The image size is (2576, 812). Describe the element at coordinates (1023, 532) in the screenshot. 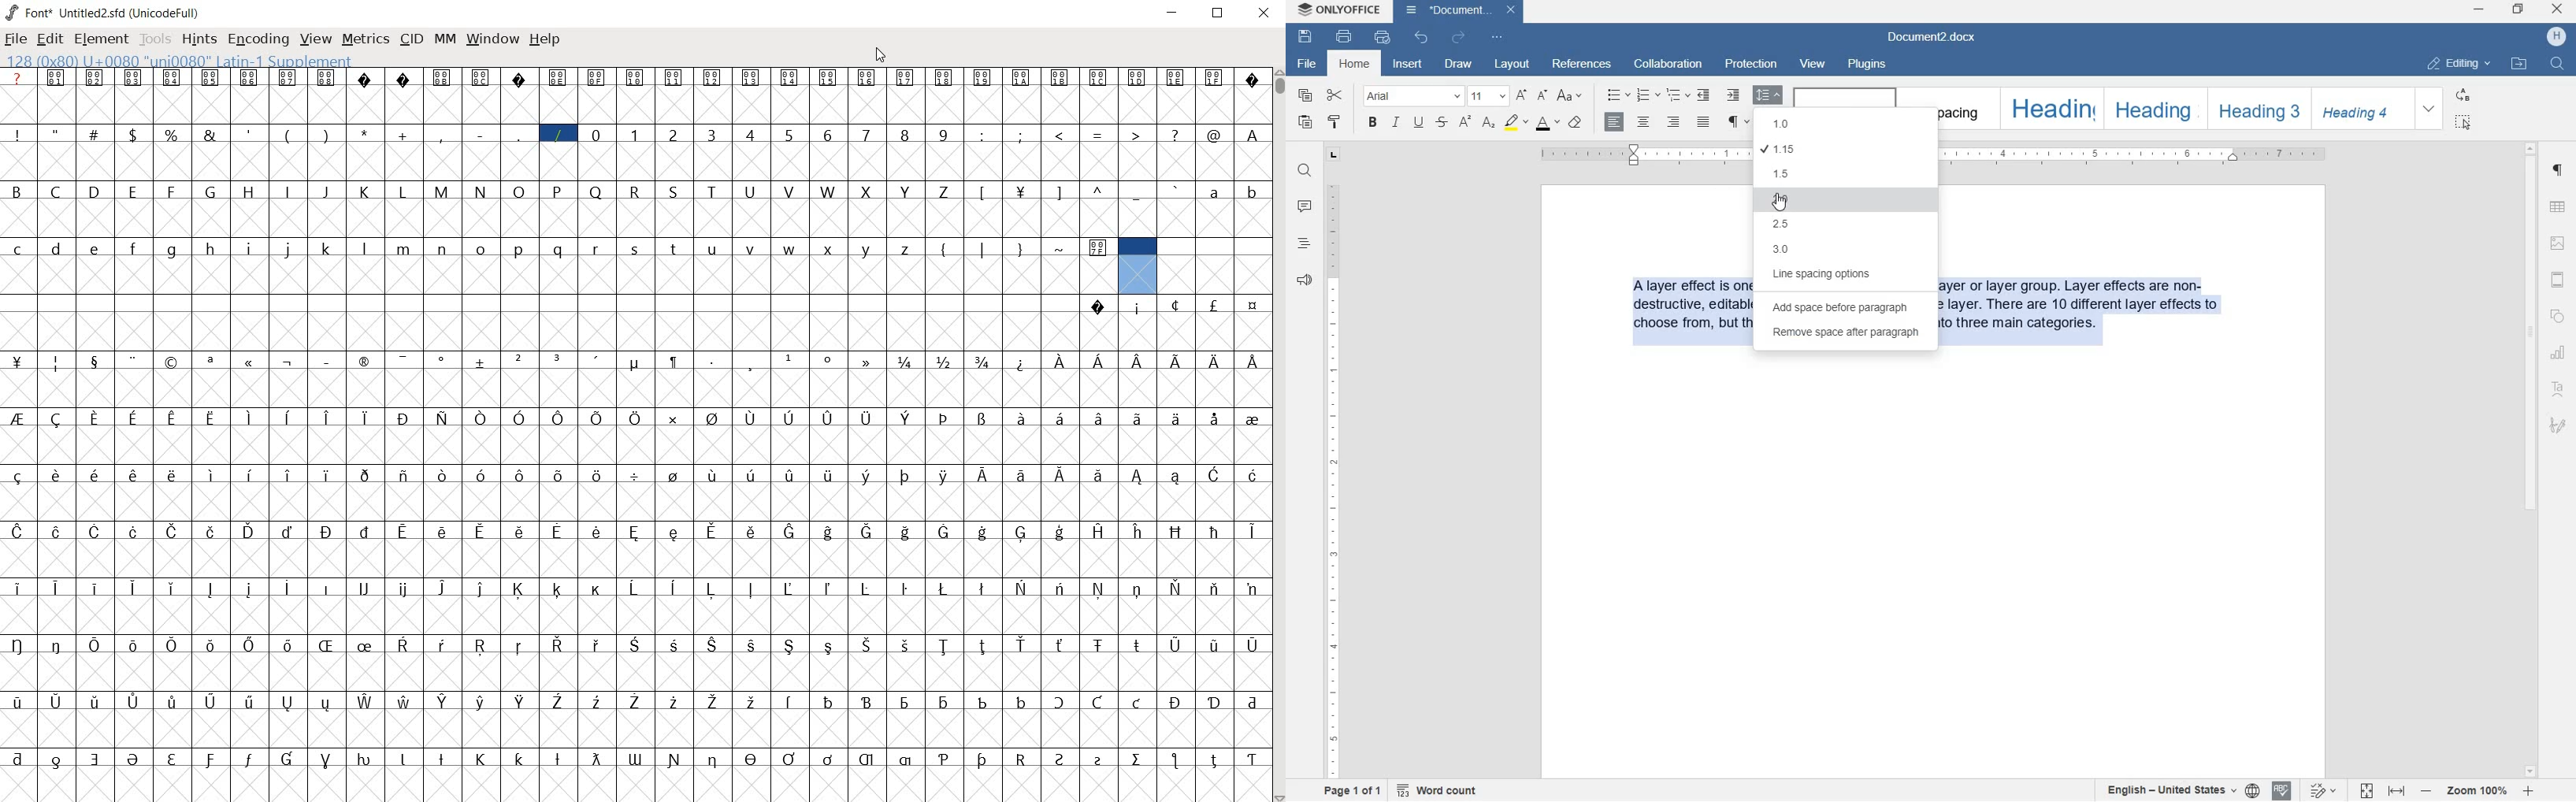

I see `Symbol` at that location.